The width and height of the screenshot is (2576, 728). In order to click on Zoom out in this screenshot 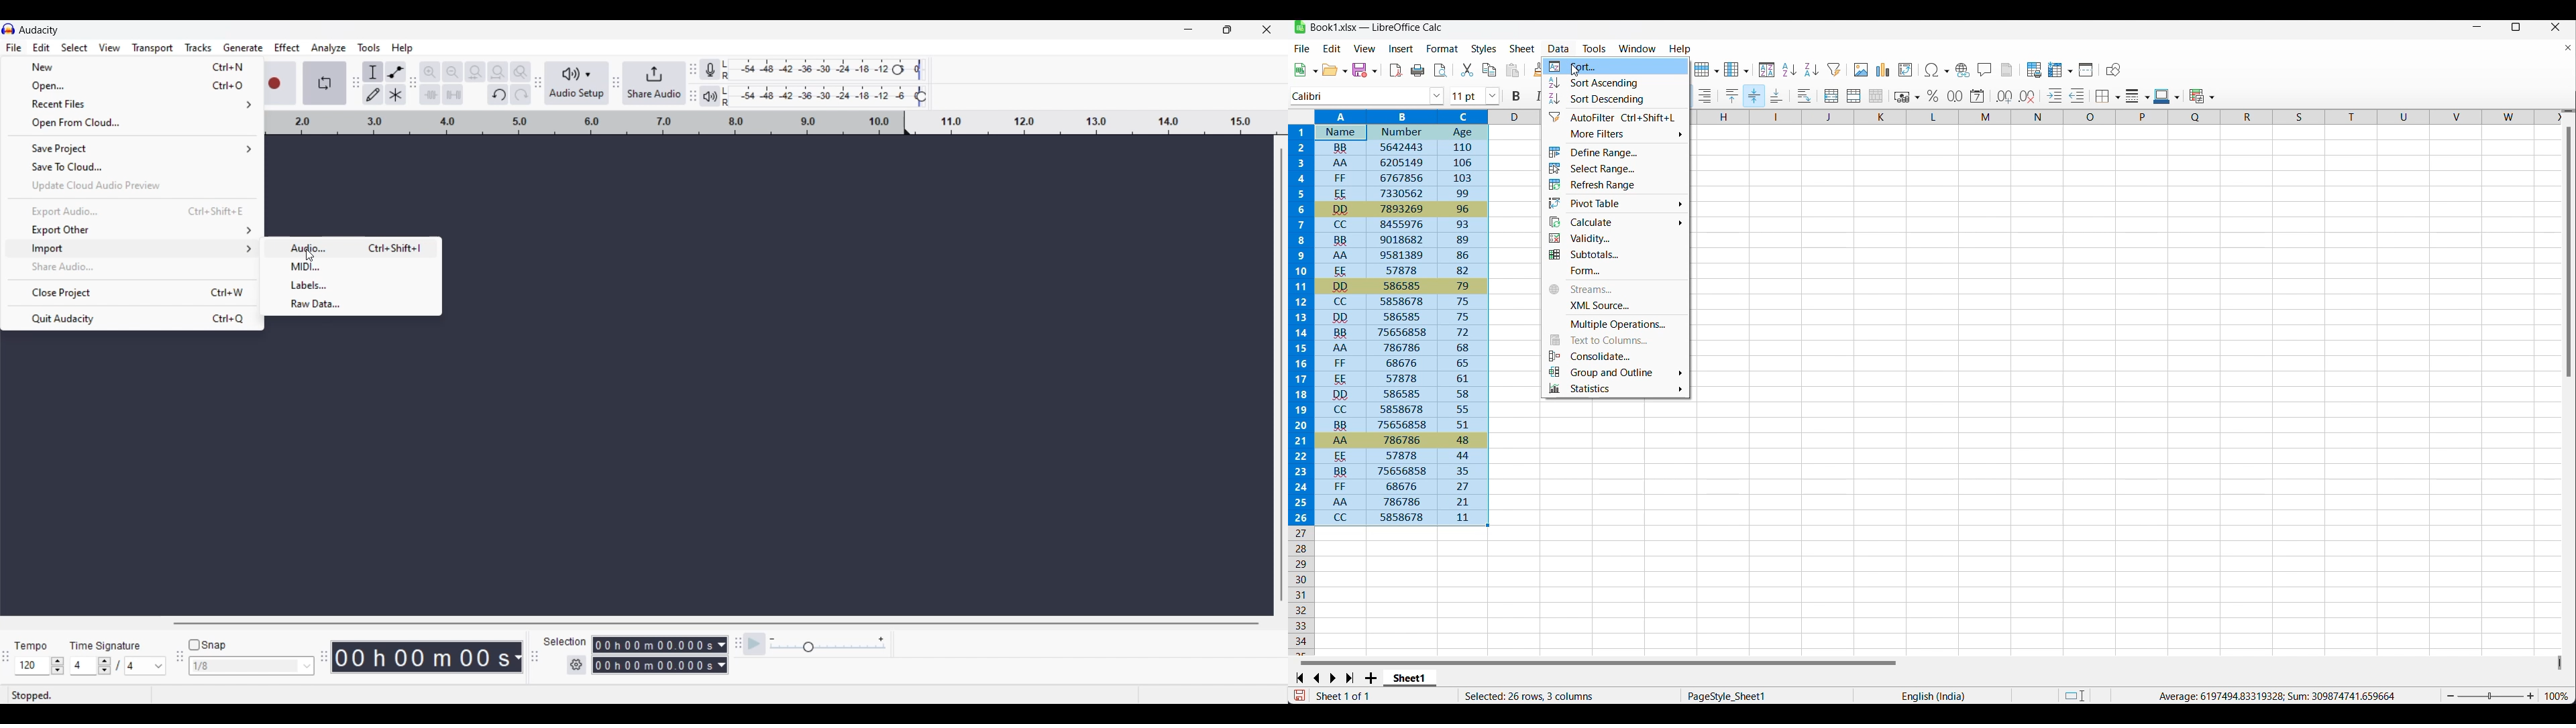, I will do `click(2451, 696)`.